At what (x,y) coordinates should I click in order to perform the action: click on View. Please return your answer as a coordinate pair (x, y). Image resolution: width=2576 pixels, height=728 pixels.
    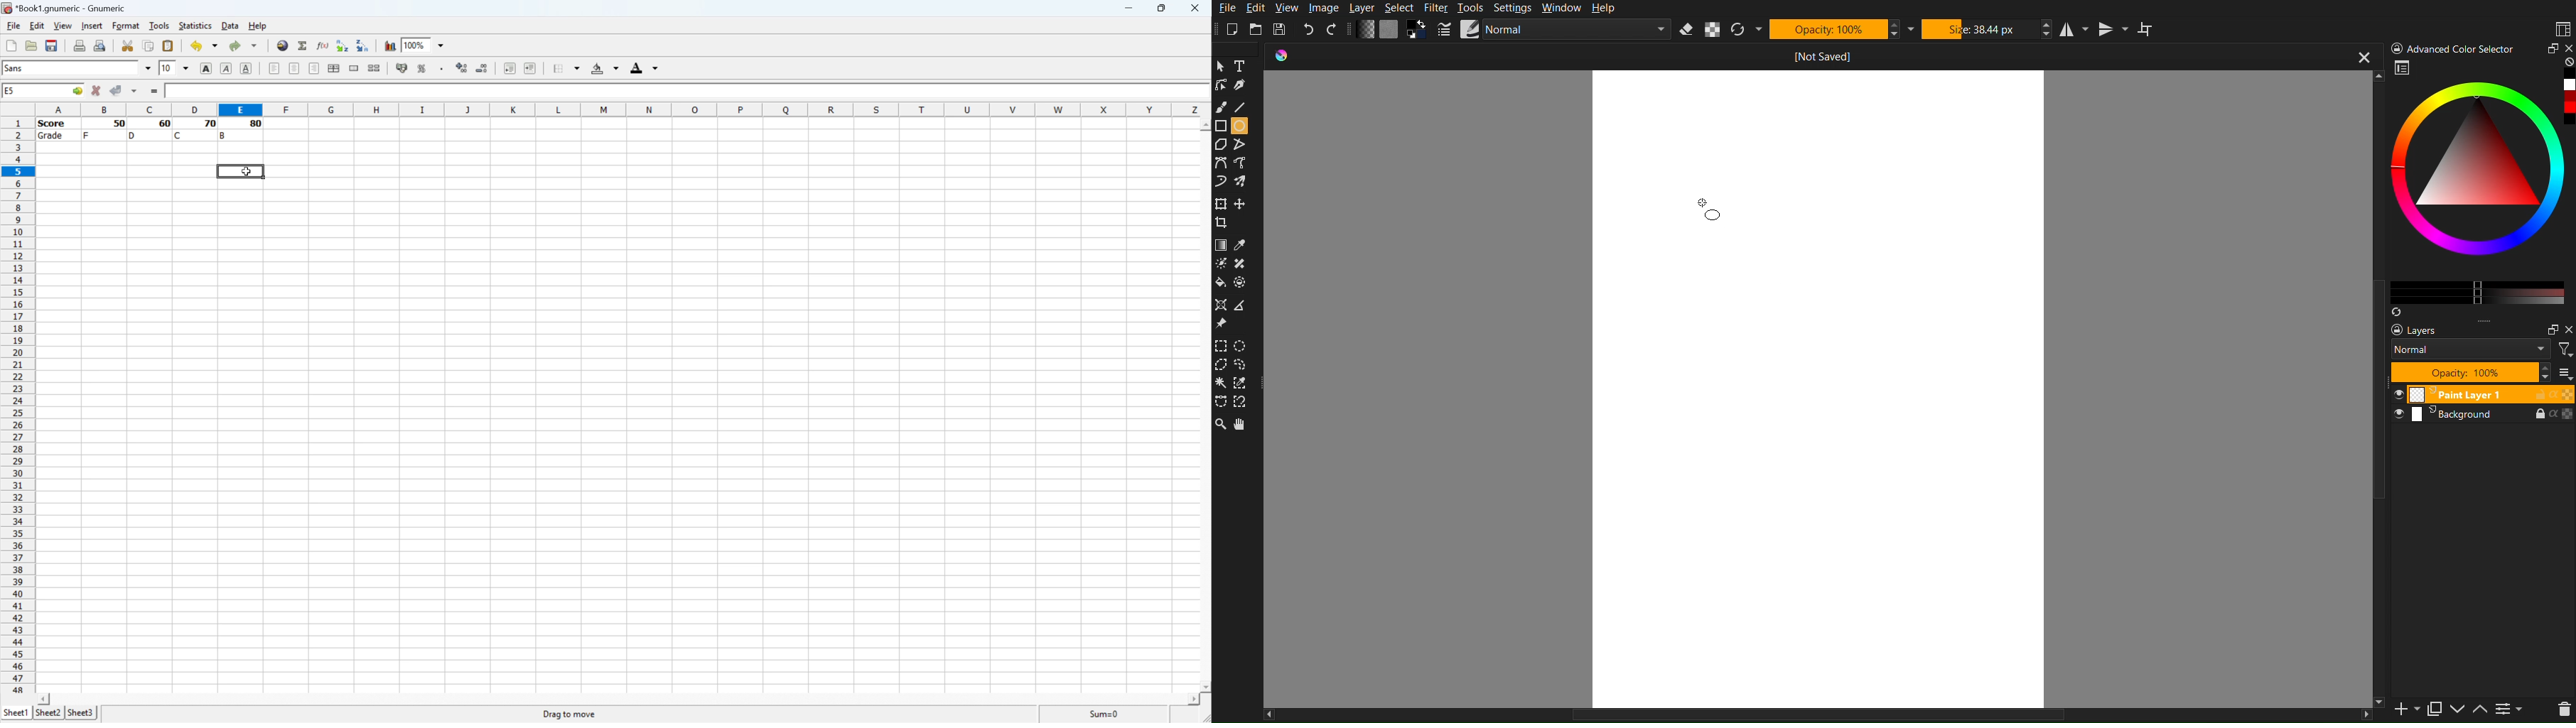
    Looking at the image, I should click on (62, 25).